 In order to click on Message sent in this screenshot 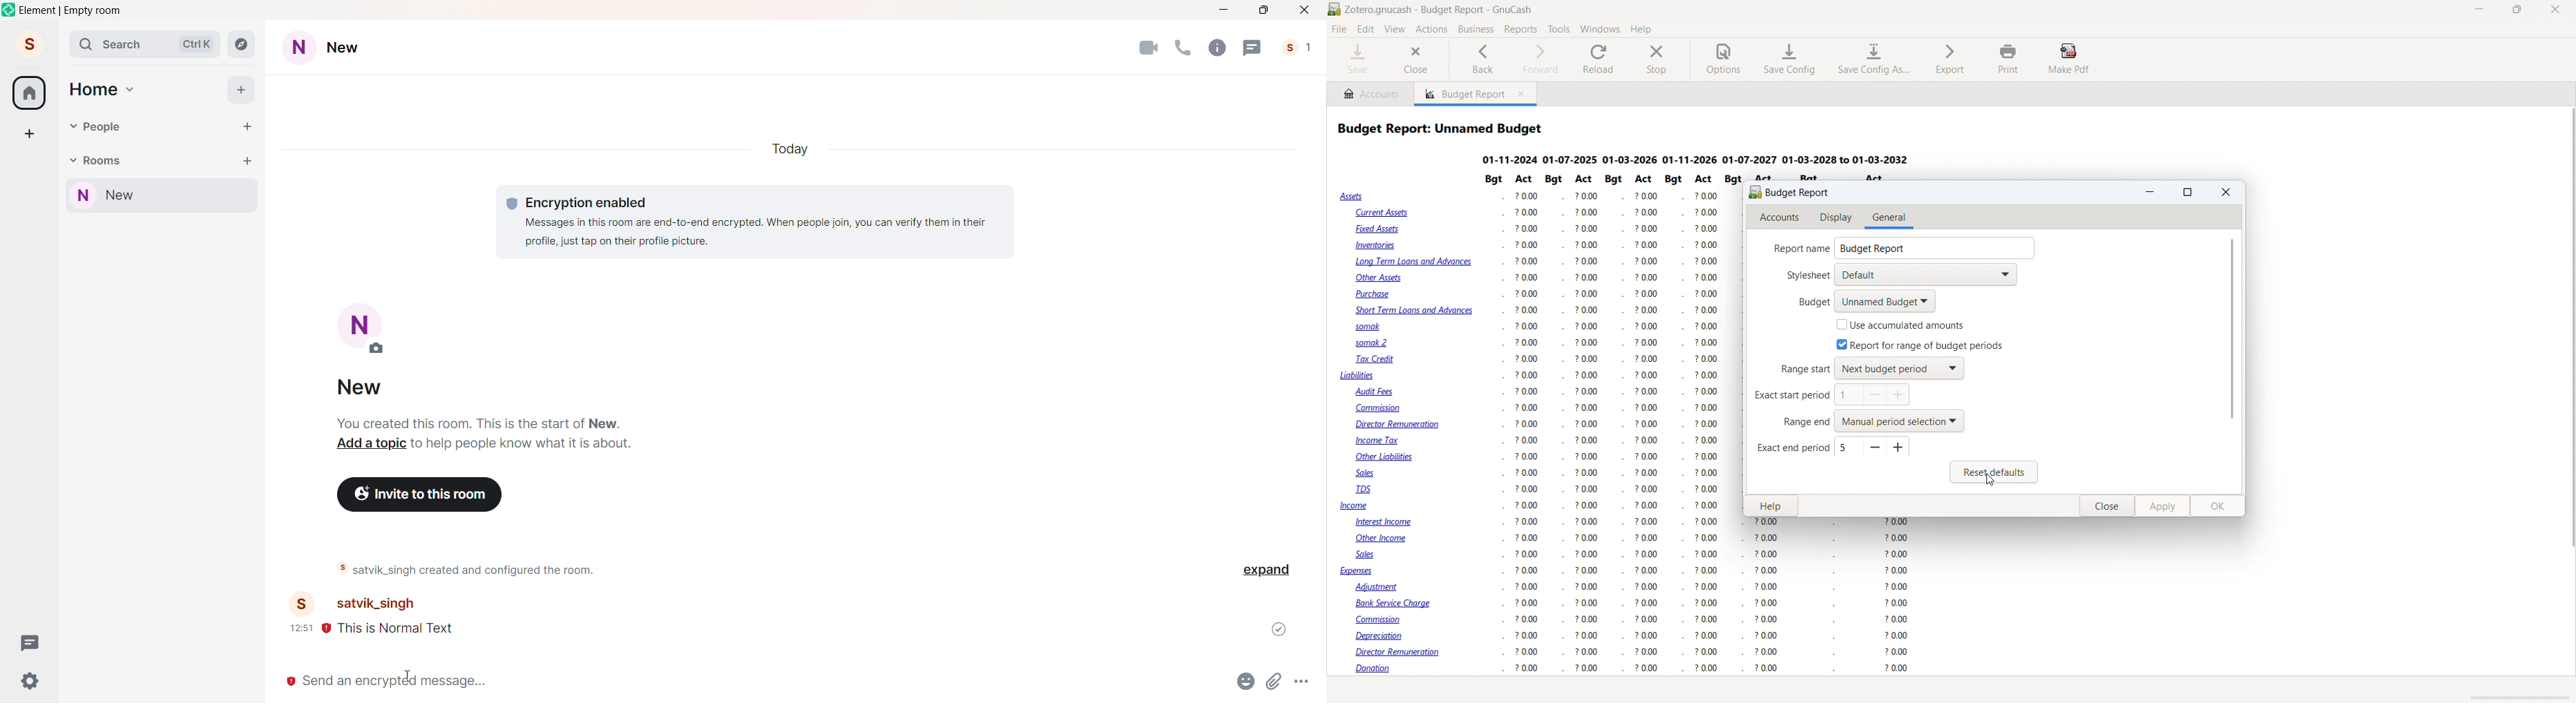, I will do `click(1280, 628)`.